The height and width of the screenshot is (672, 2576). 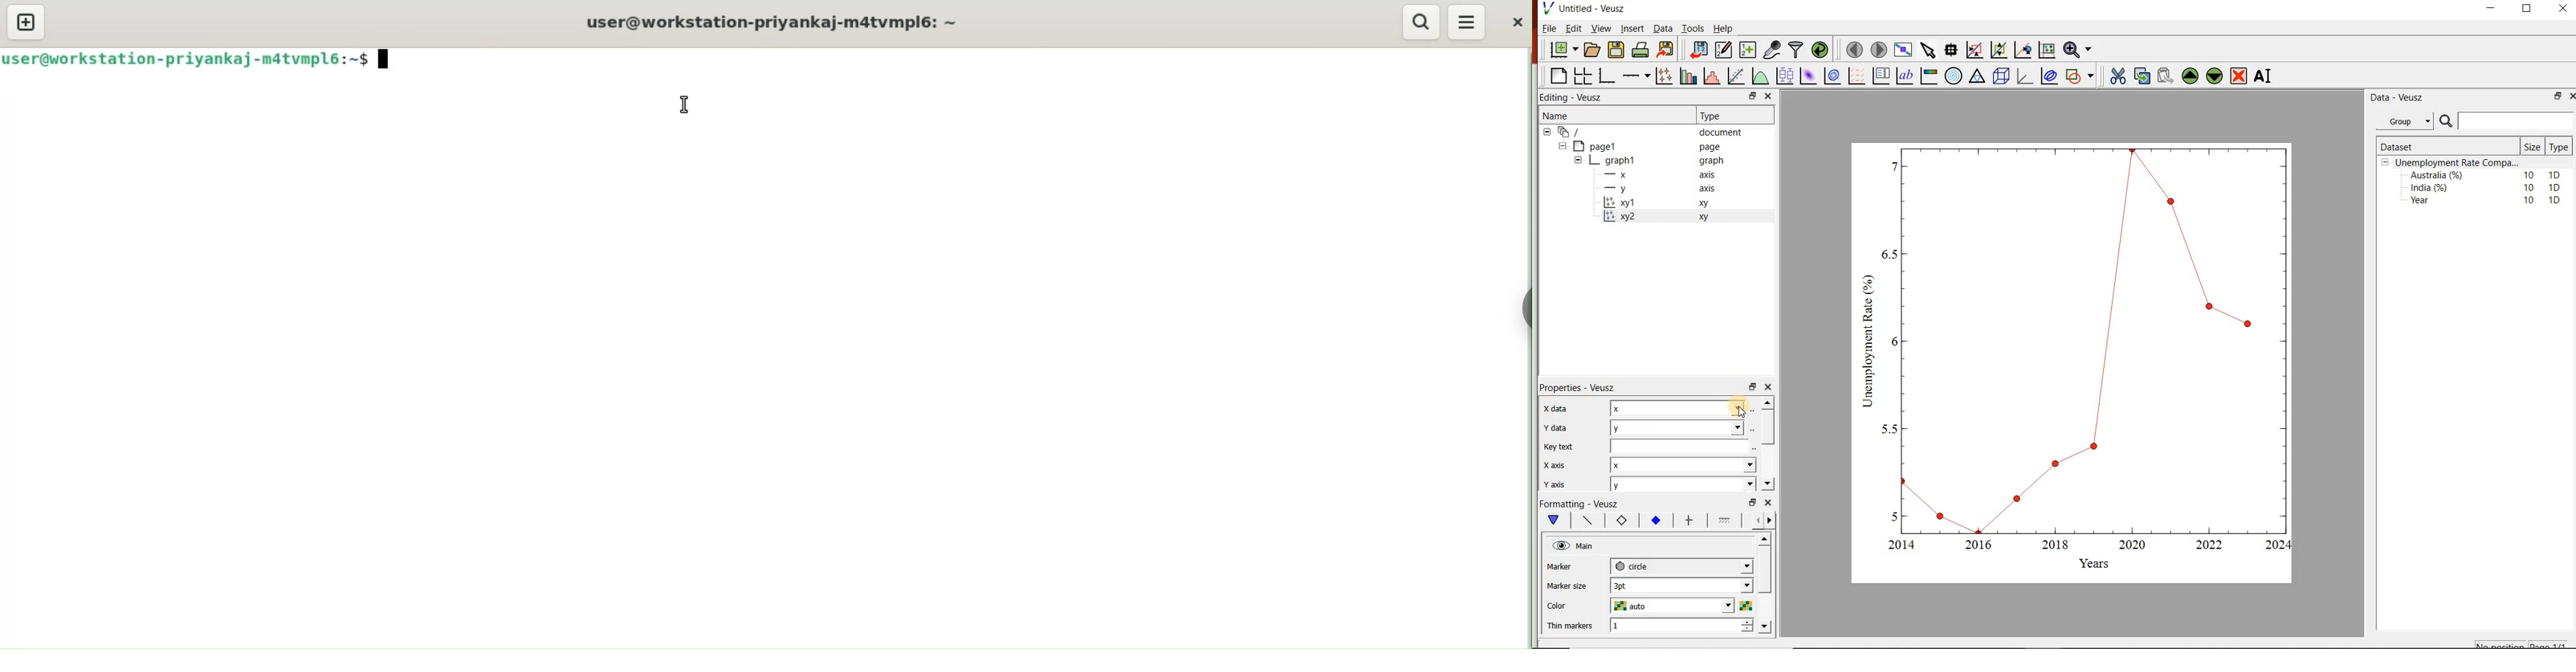 I want to click on base graphs, so click(x=1607, y=76).